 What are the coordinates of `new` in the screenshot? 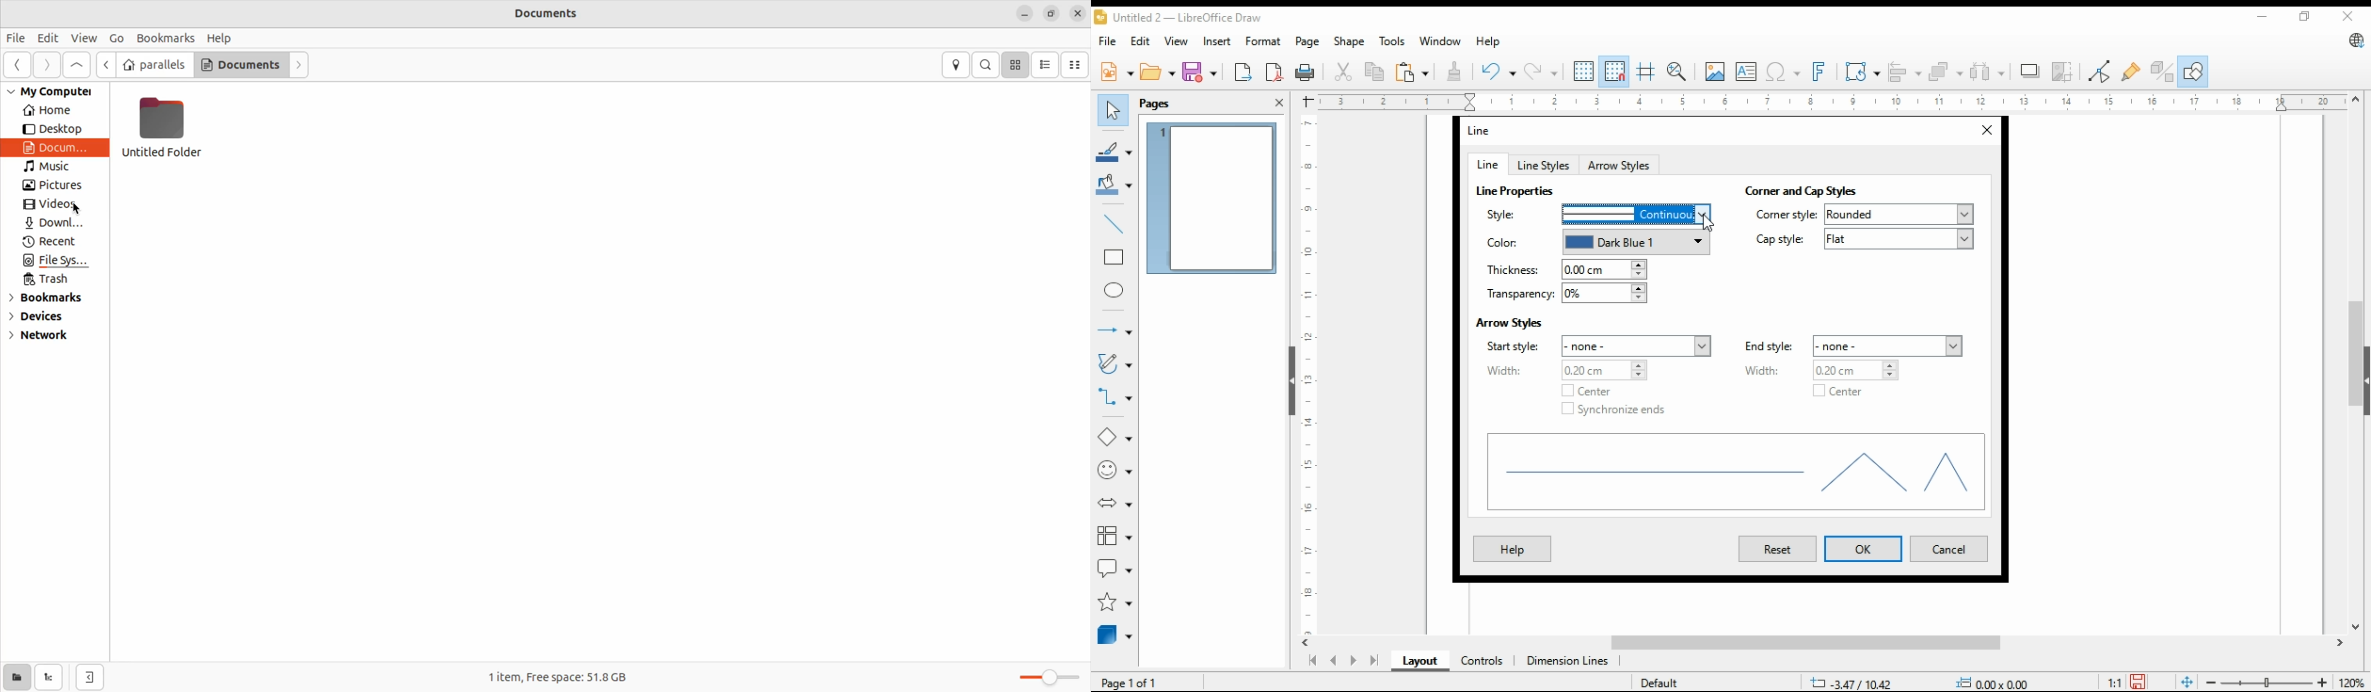 It's located at (1116, 70).